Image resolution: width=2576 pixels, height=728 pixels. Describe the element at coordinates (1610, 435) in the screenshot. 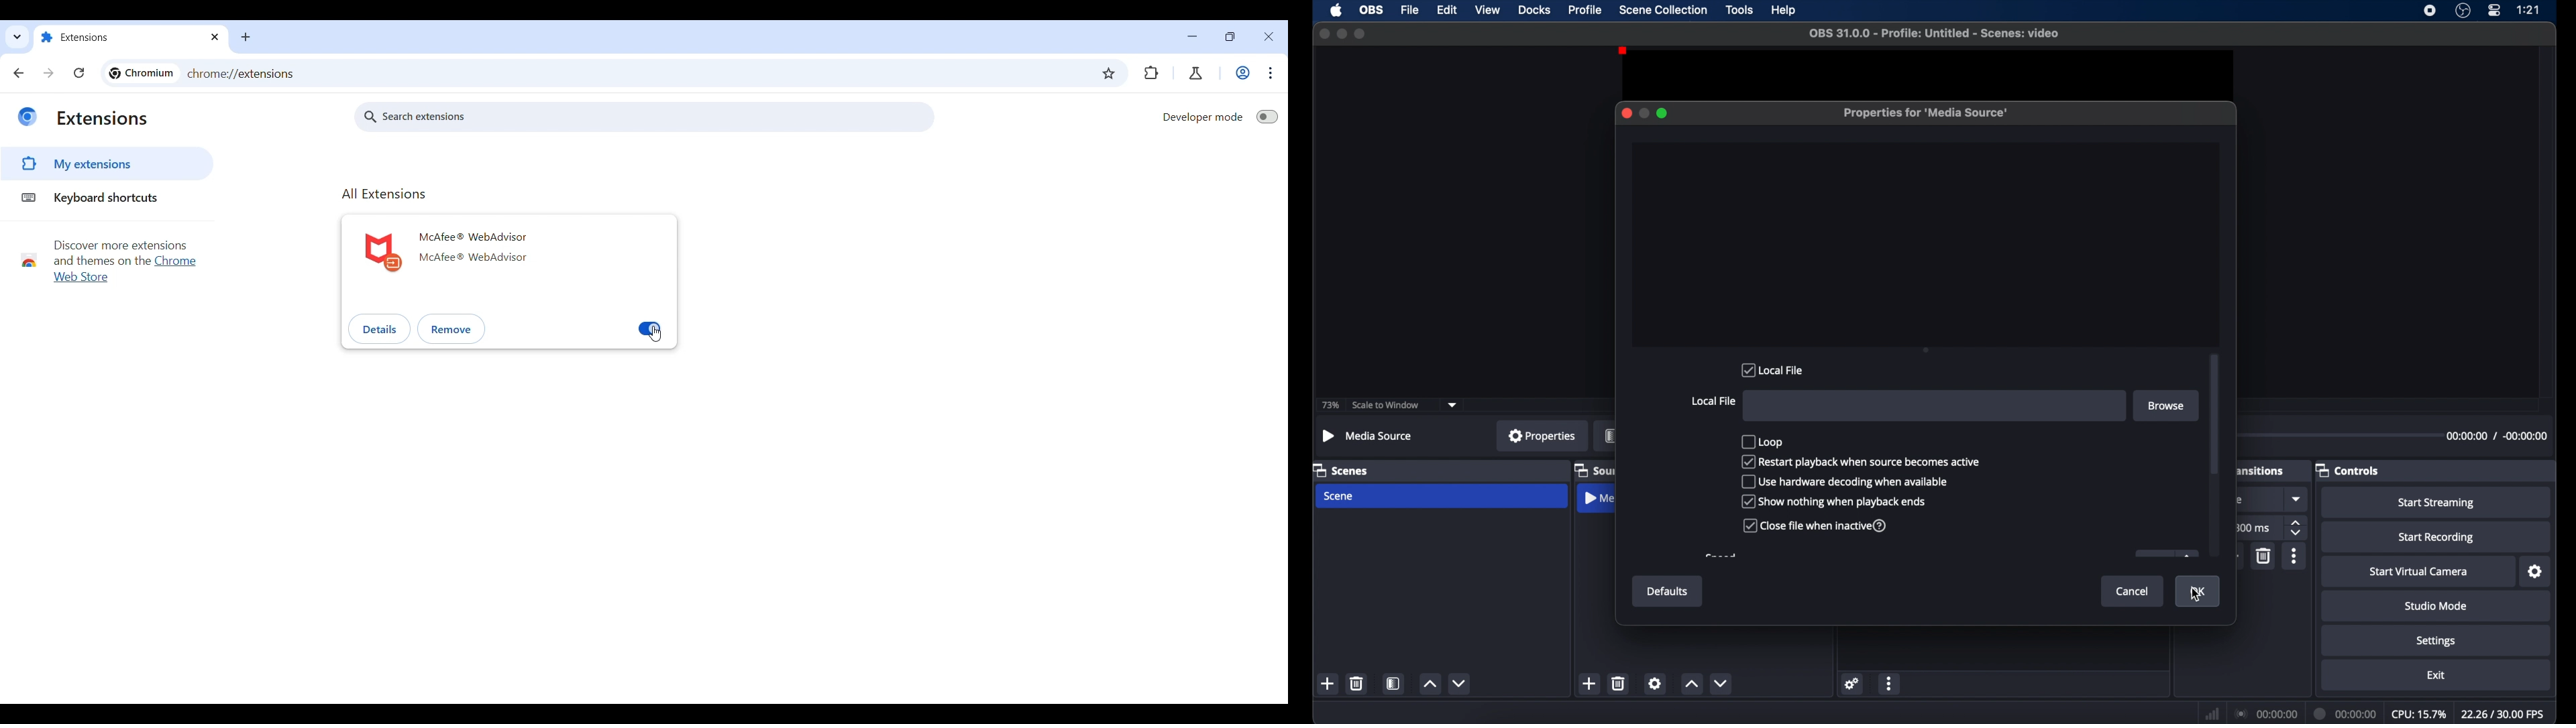

I see `filters` at that location.